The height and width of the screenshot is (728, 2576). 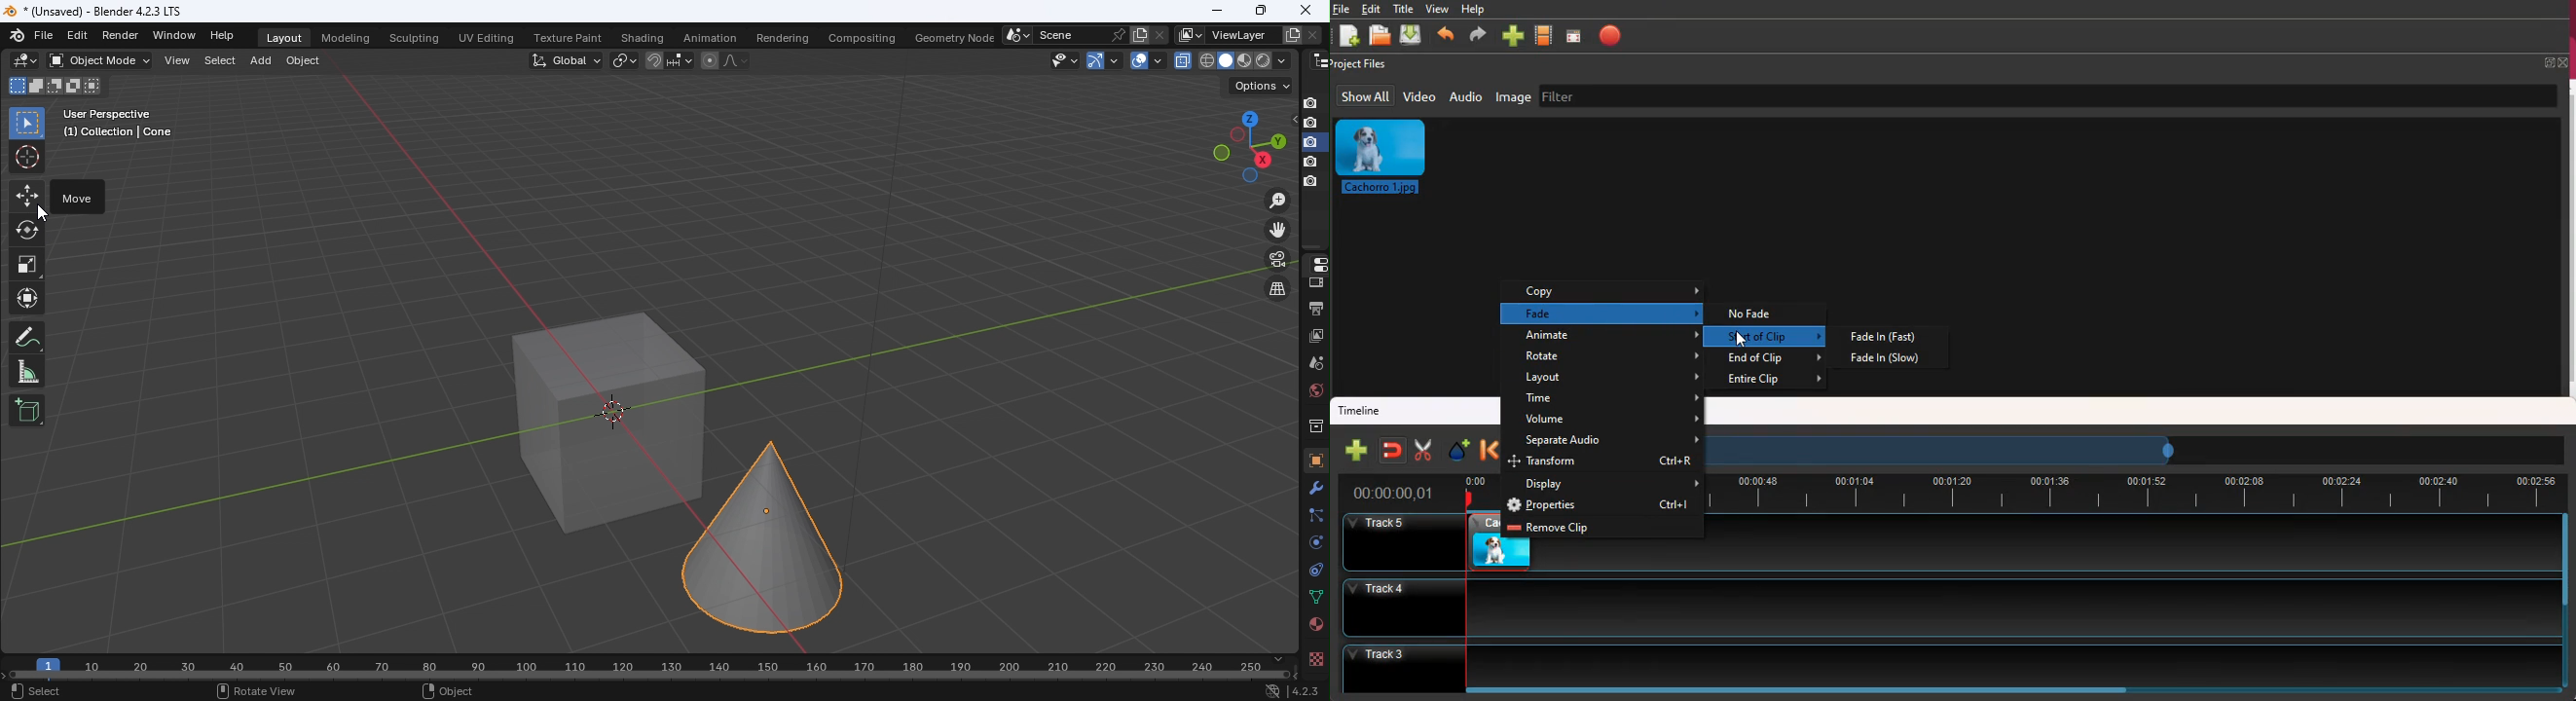 I want to click on Transform, so click(x=27, y=301).